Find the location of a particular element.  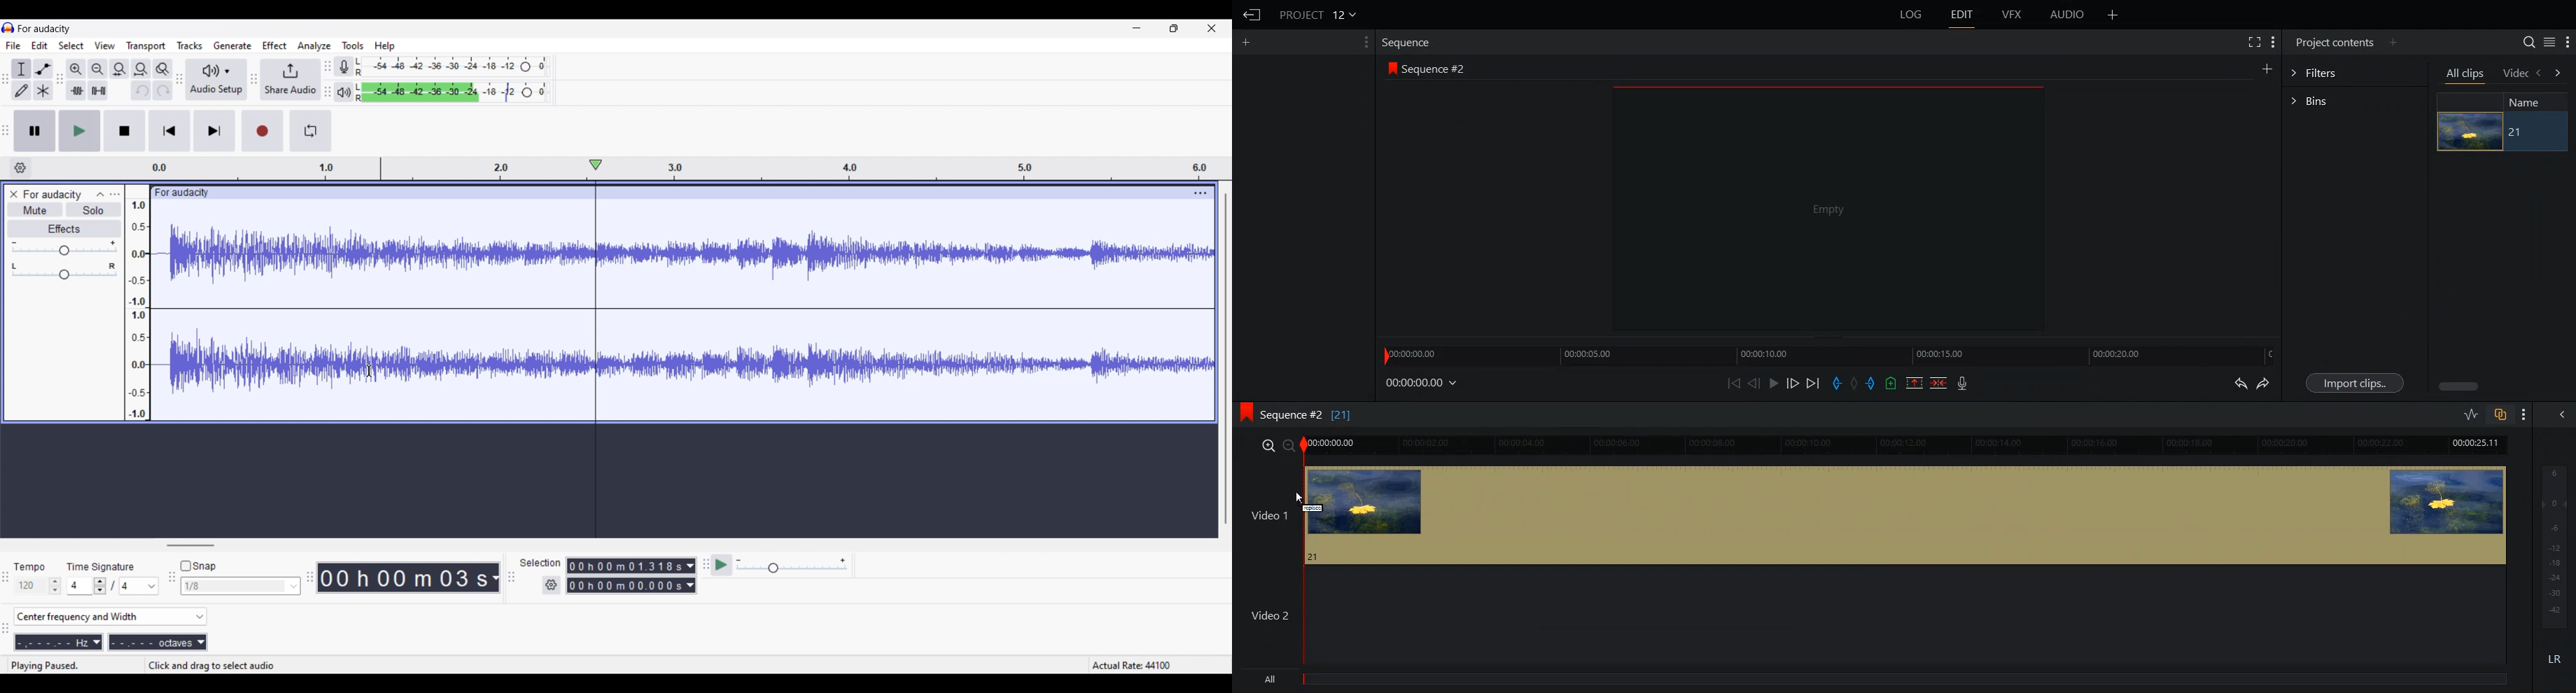

Add an in Mark to current position is located at coordinates (1837, 383).